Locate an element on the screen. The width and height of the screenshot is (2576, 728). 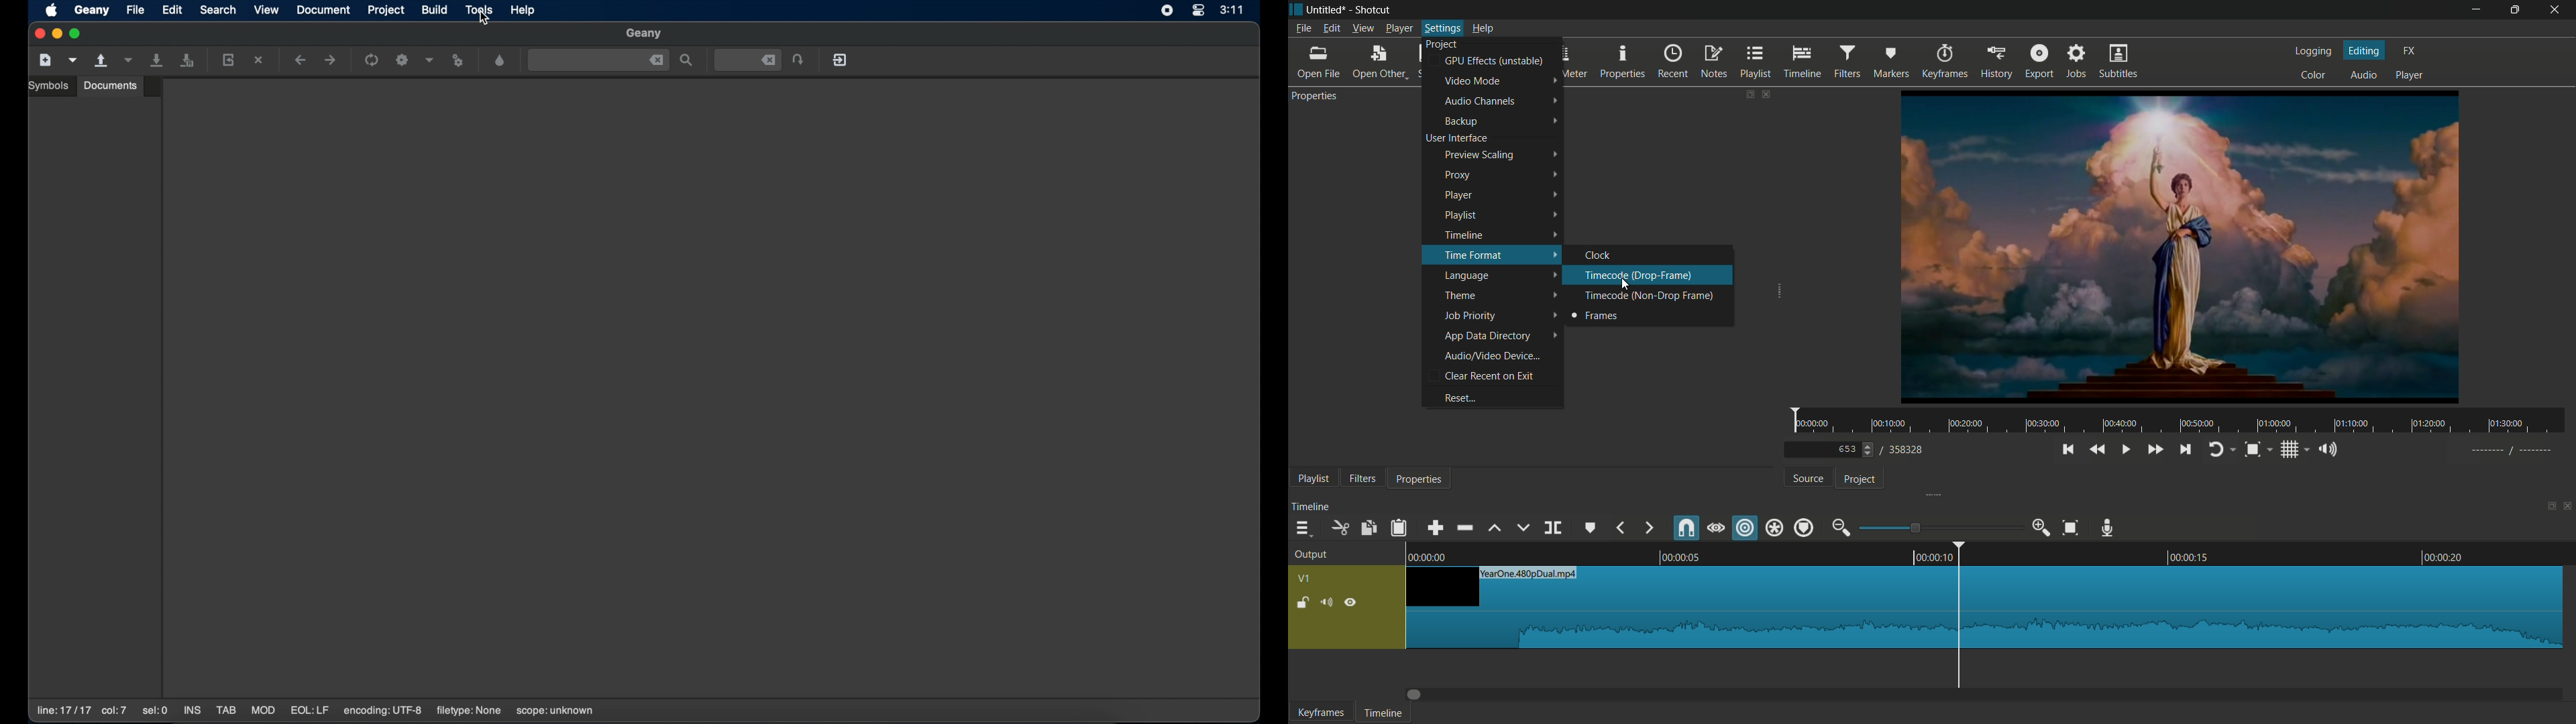
next marker is located at coordinates (1648, 528).